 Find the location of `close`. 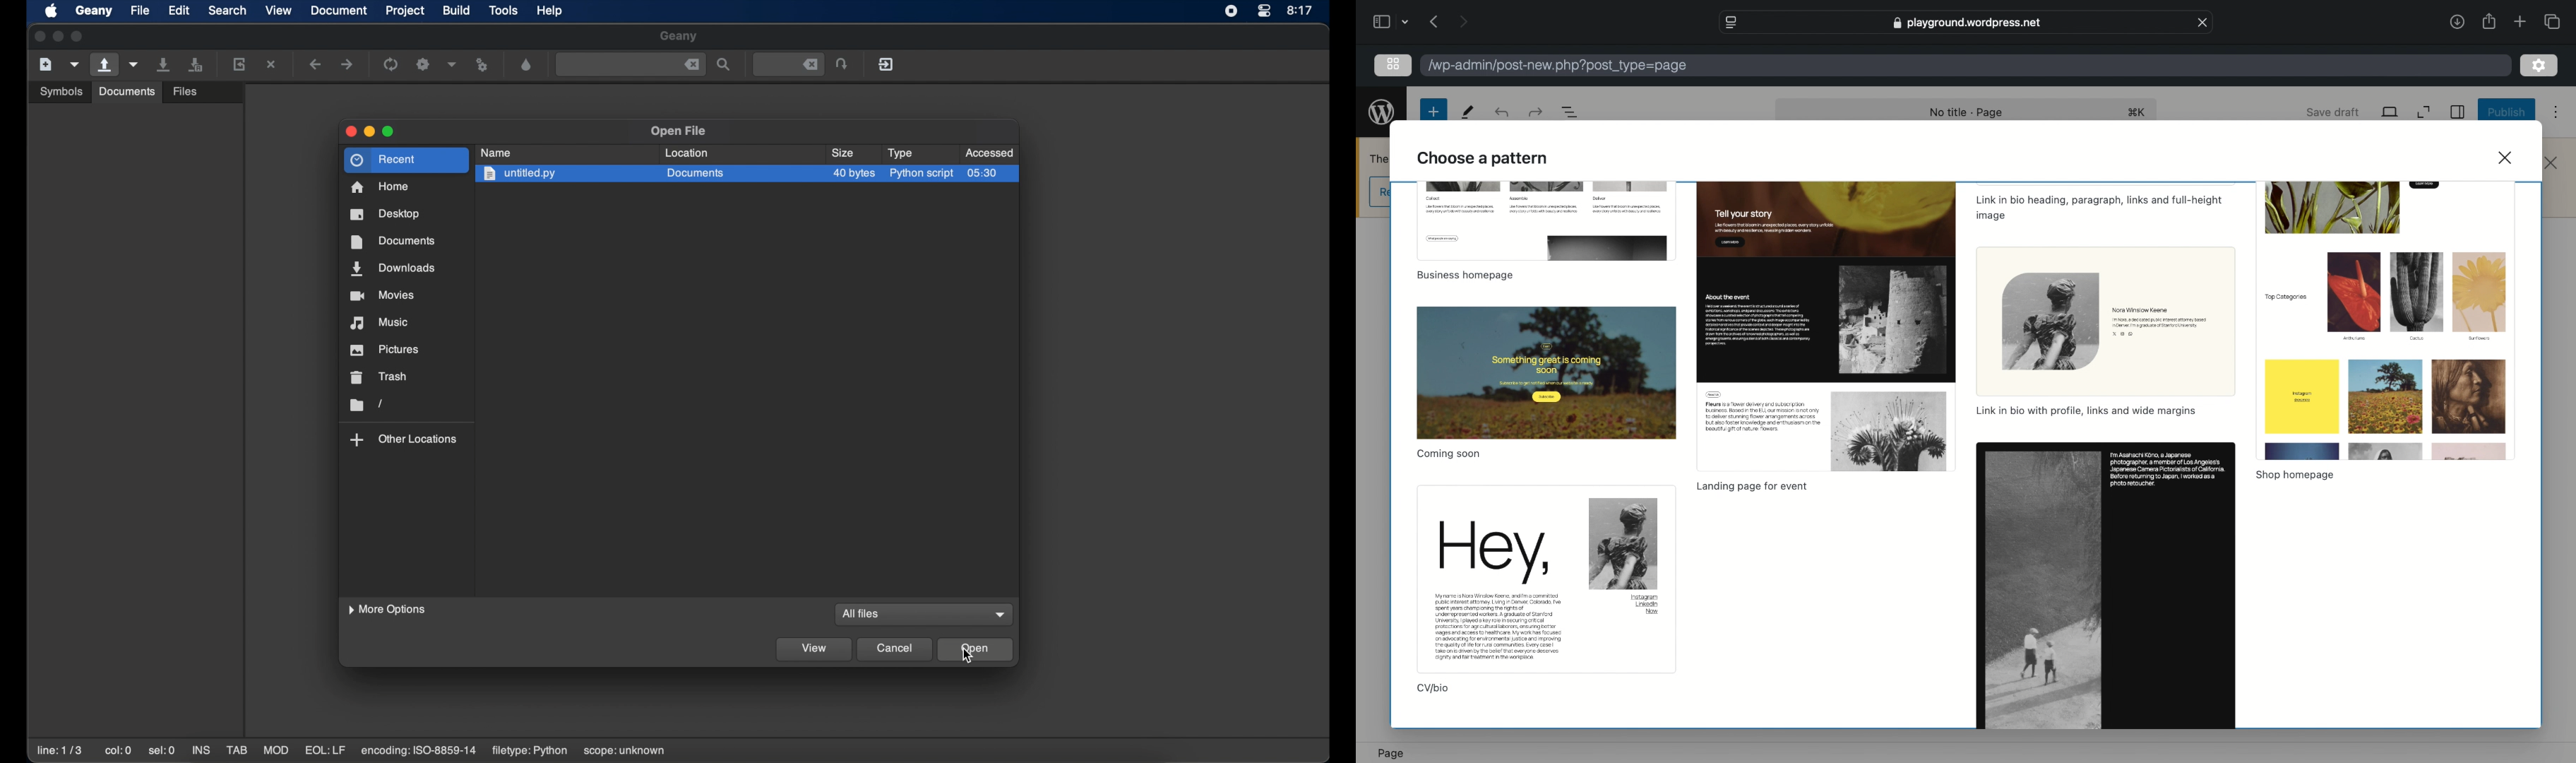

close is located at coordinates (2203, 21).